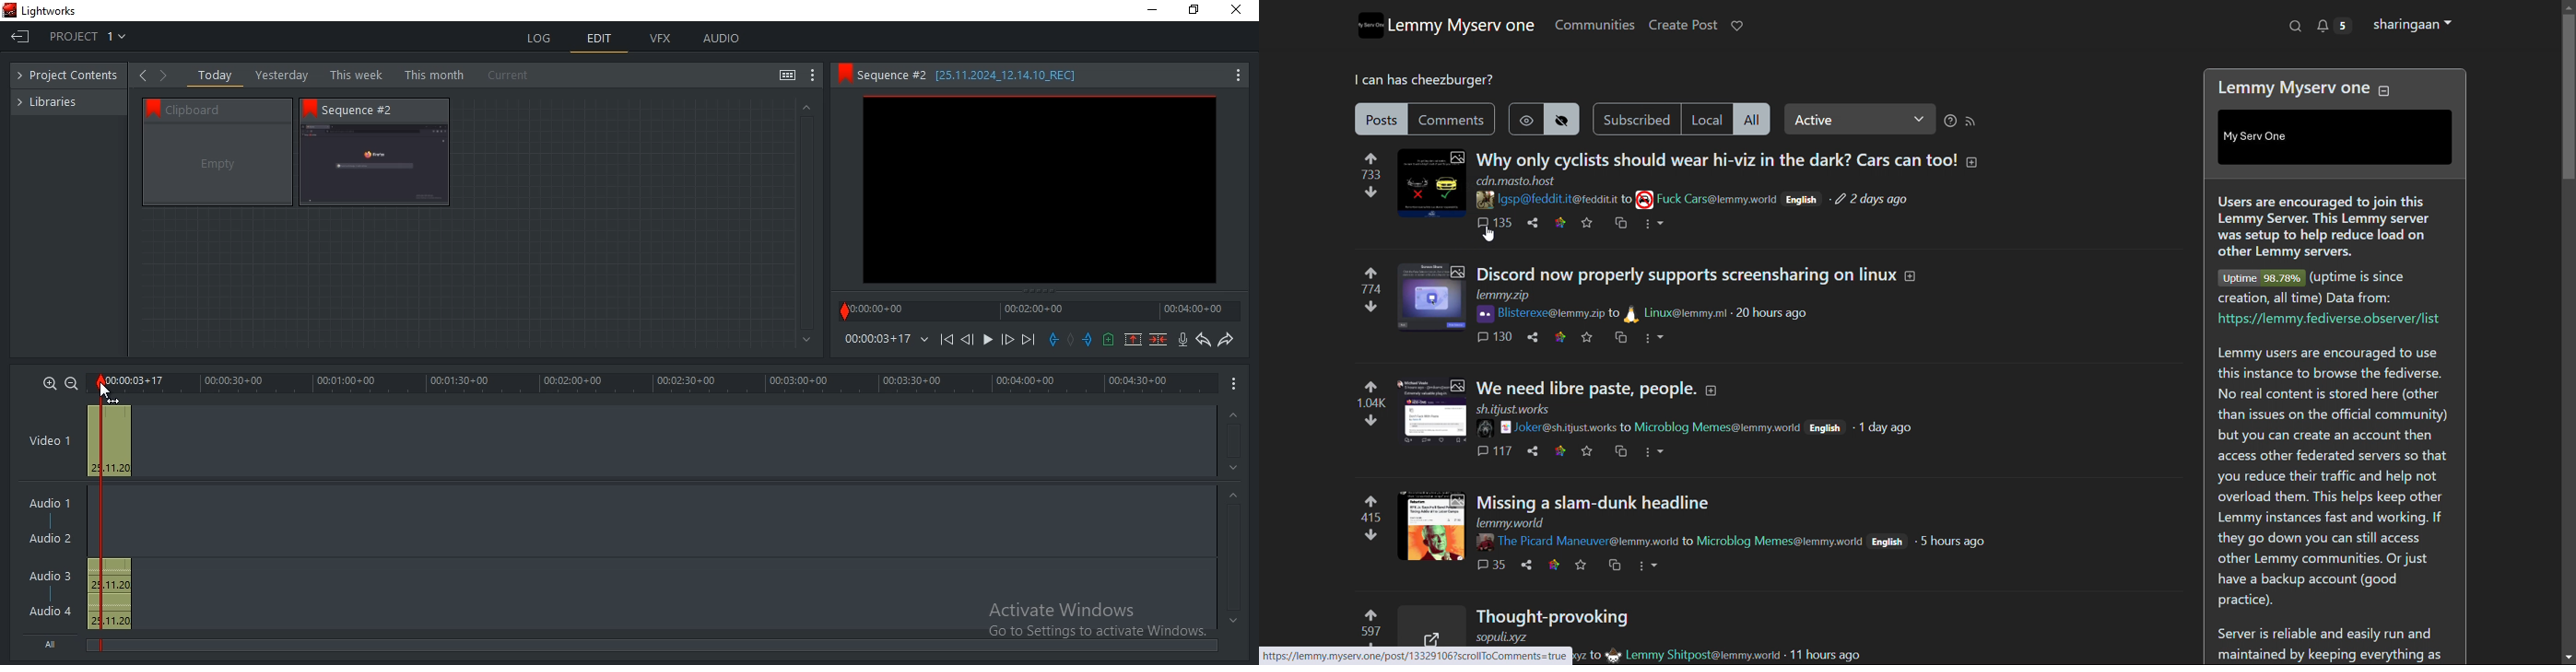 This screenshot has width=2576, height=672. Describe the element at coordinates (50, 382) in the screenshot. I see `zoom in` at that location.